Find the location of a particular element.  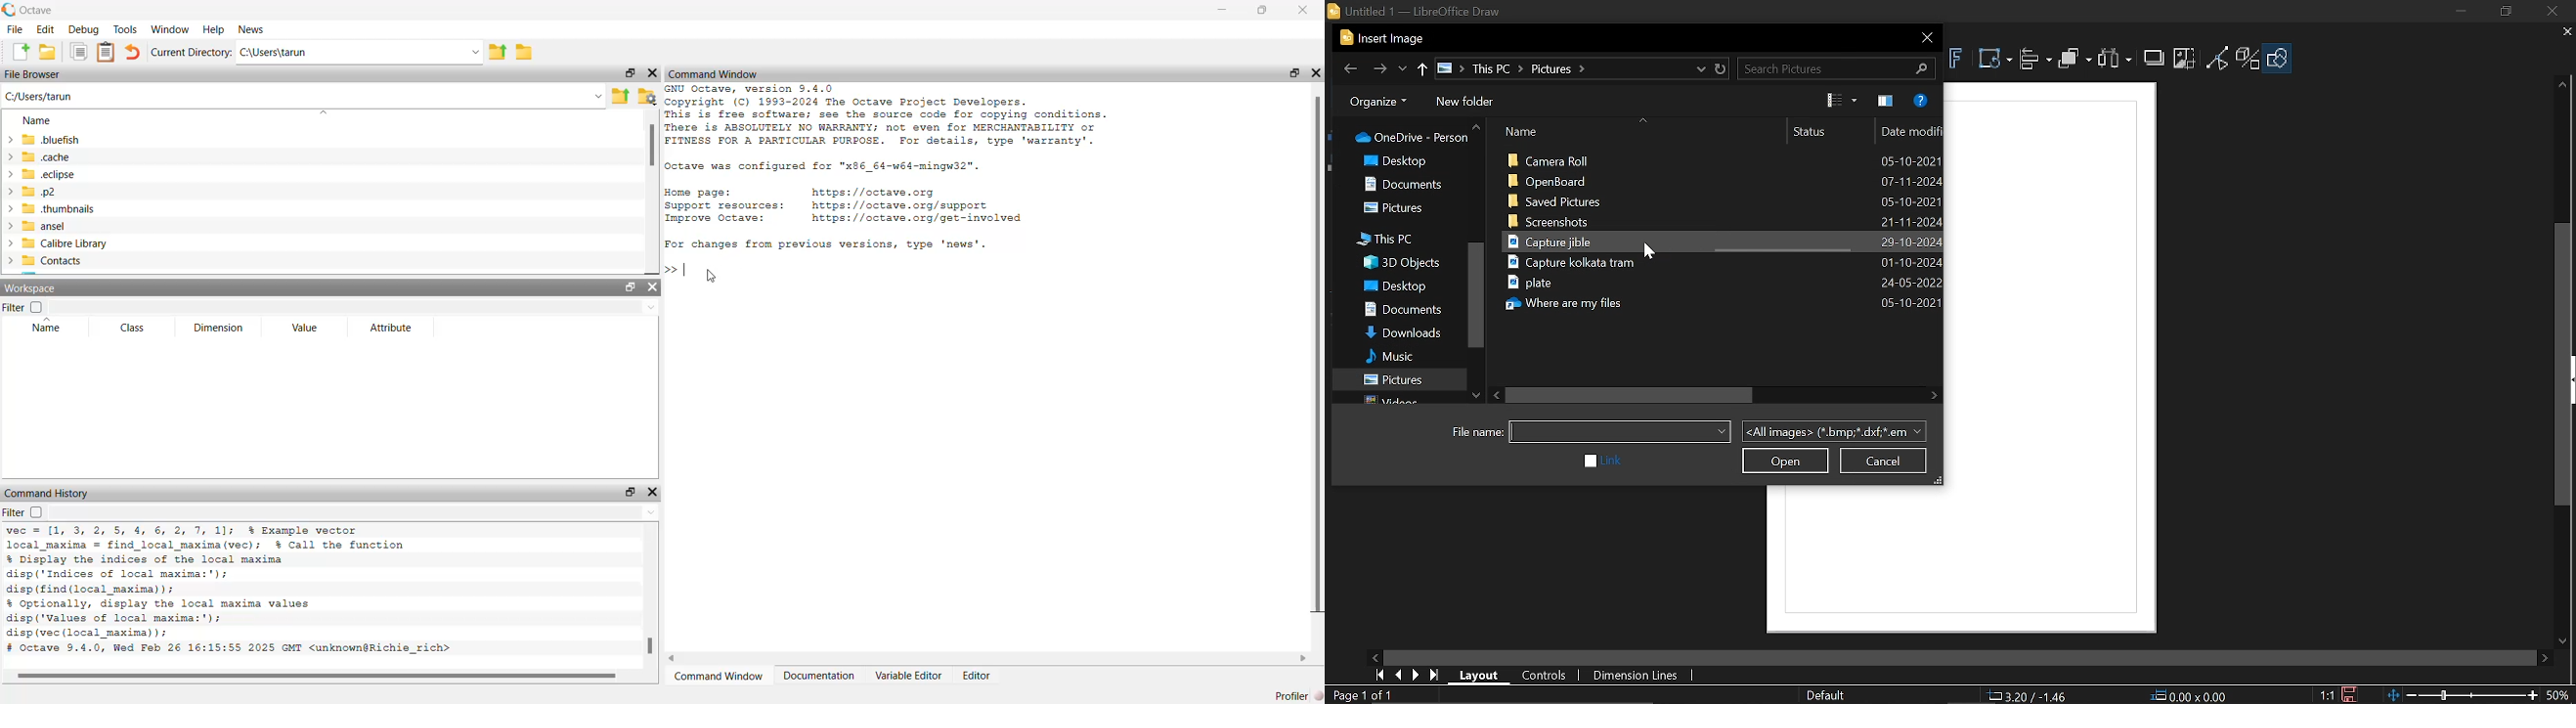

vertical scroll bar is located at coordinates (1315, 366).